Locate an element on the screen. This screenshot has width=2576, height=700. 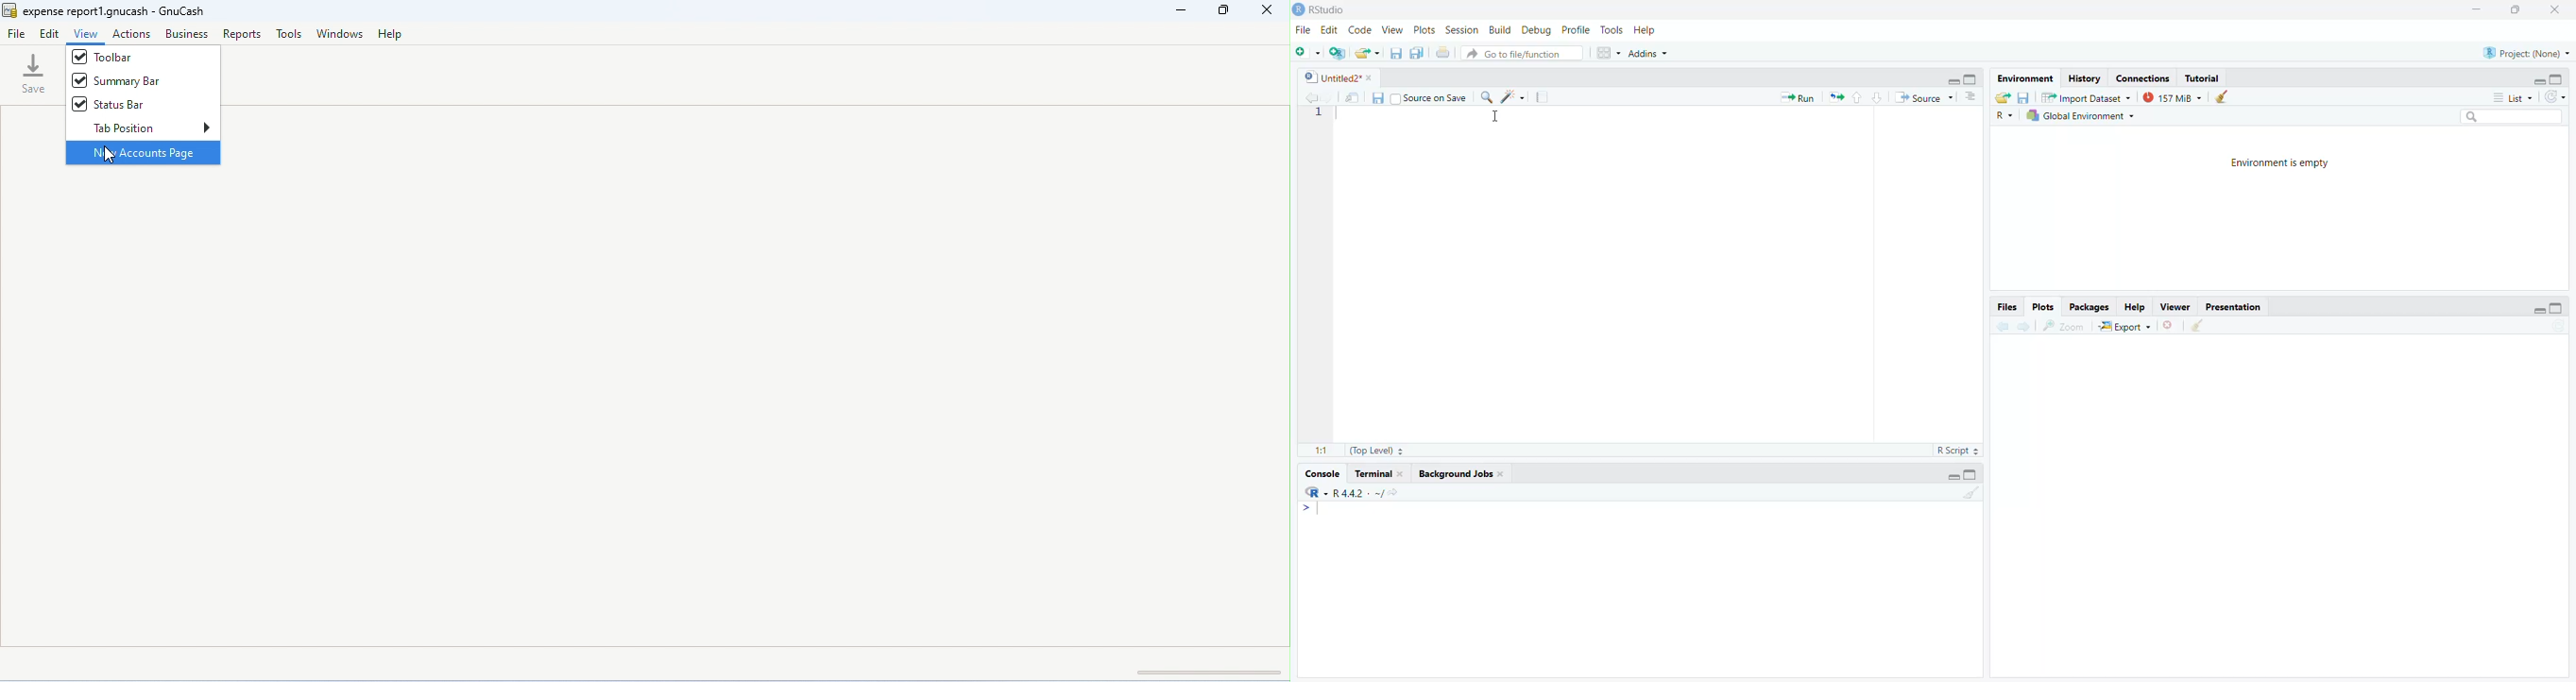
View is located at coordinates (1392, 28).